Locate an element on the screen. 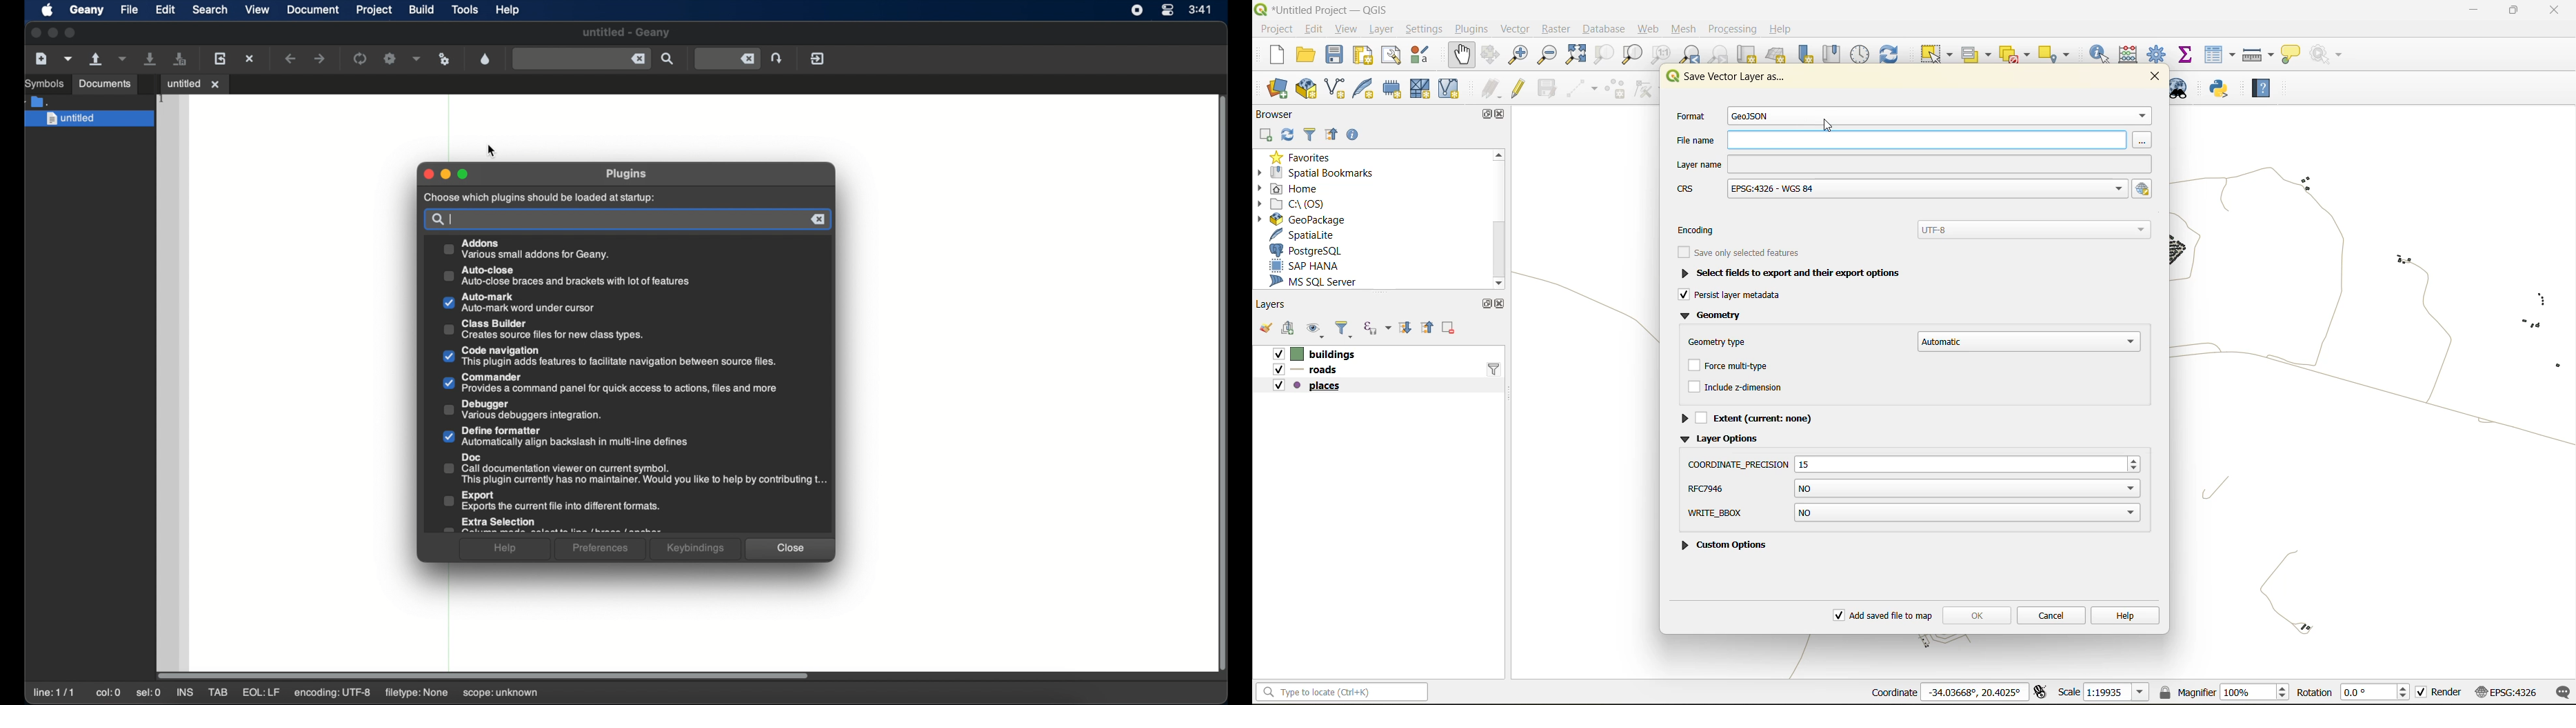  zoom selection is located at coordinates (1602, 55).